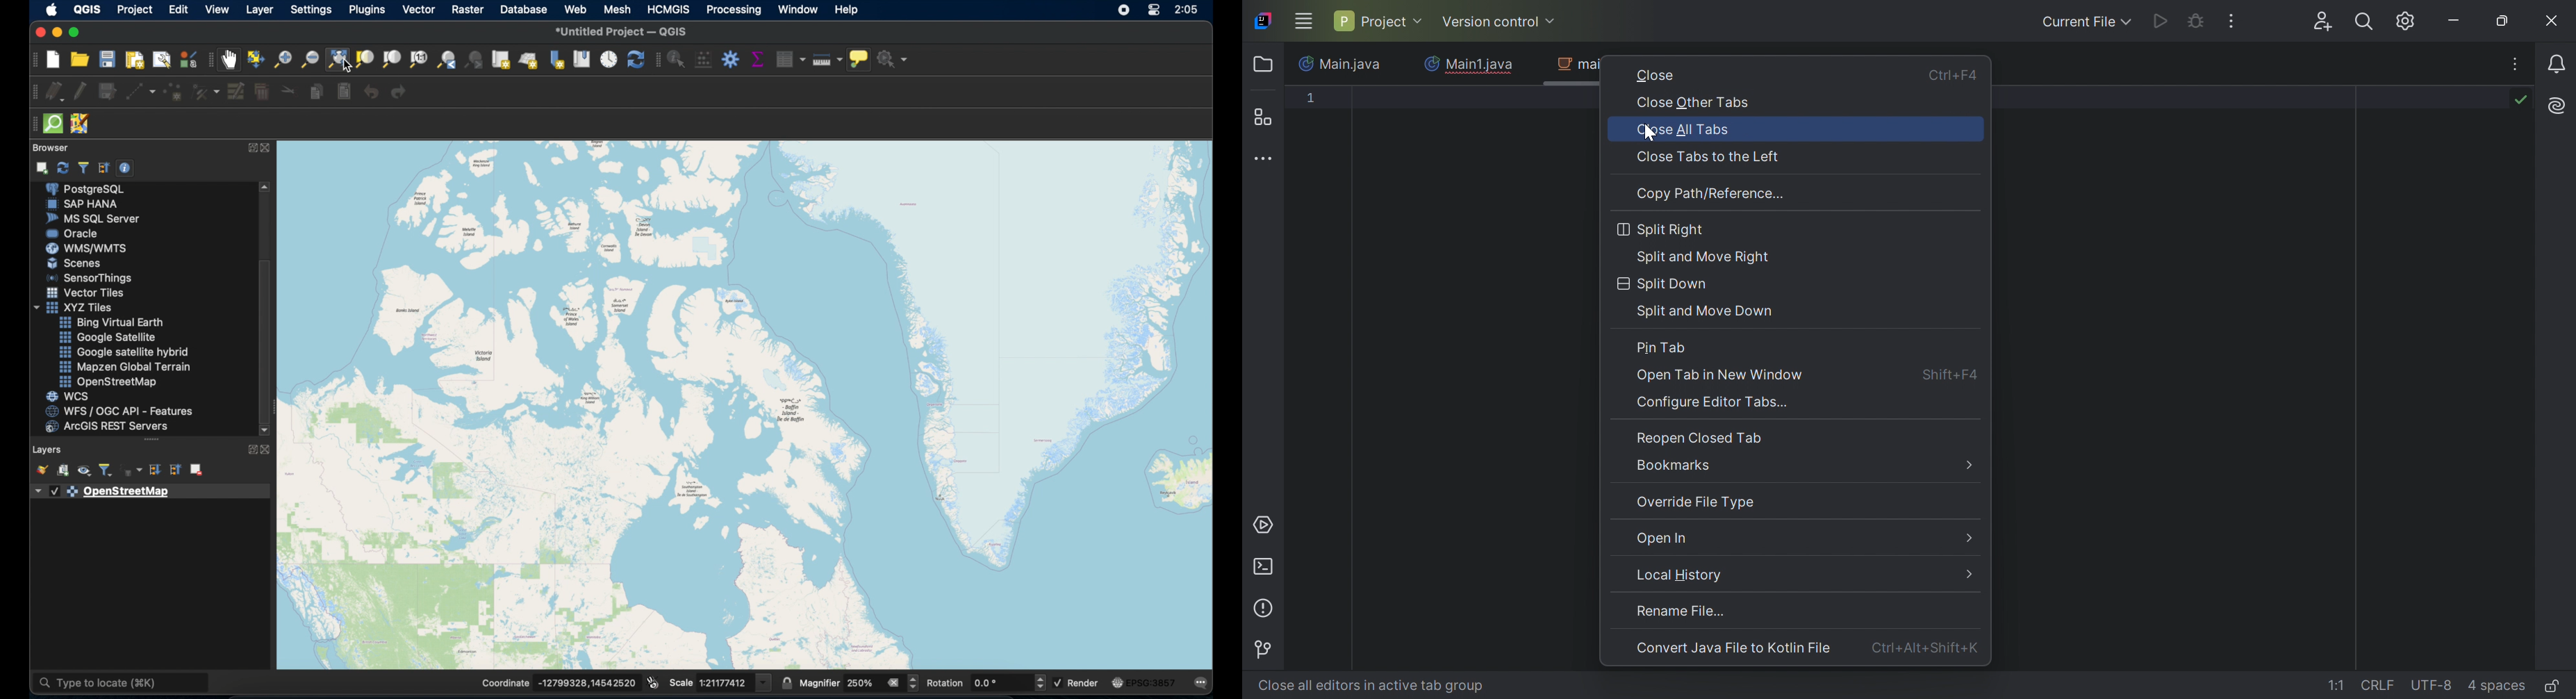  I want to click on Close other tabs, so click(1696, 104).